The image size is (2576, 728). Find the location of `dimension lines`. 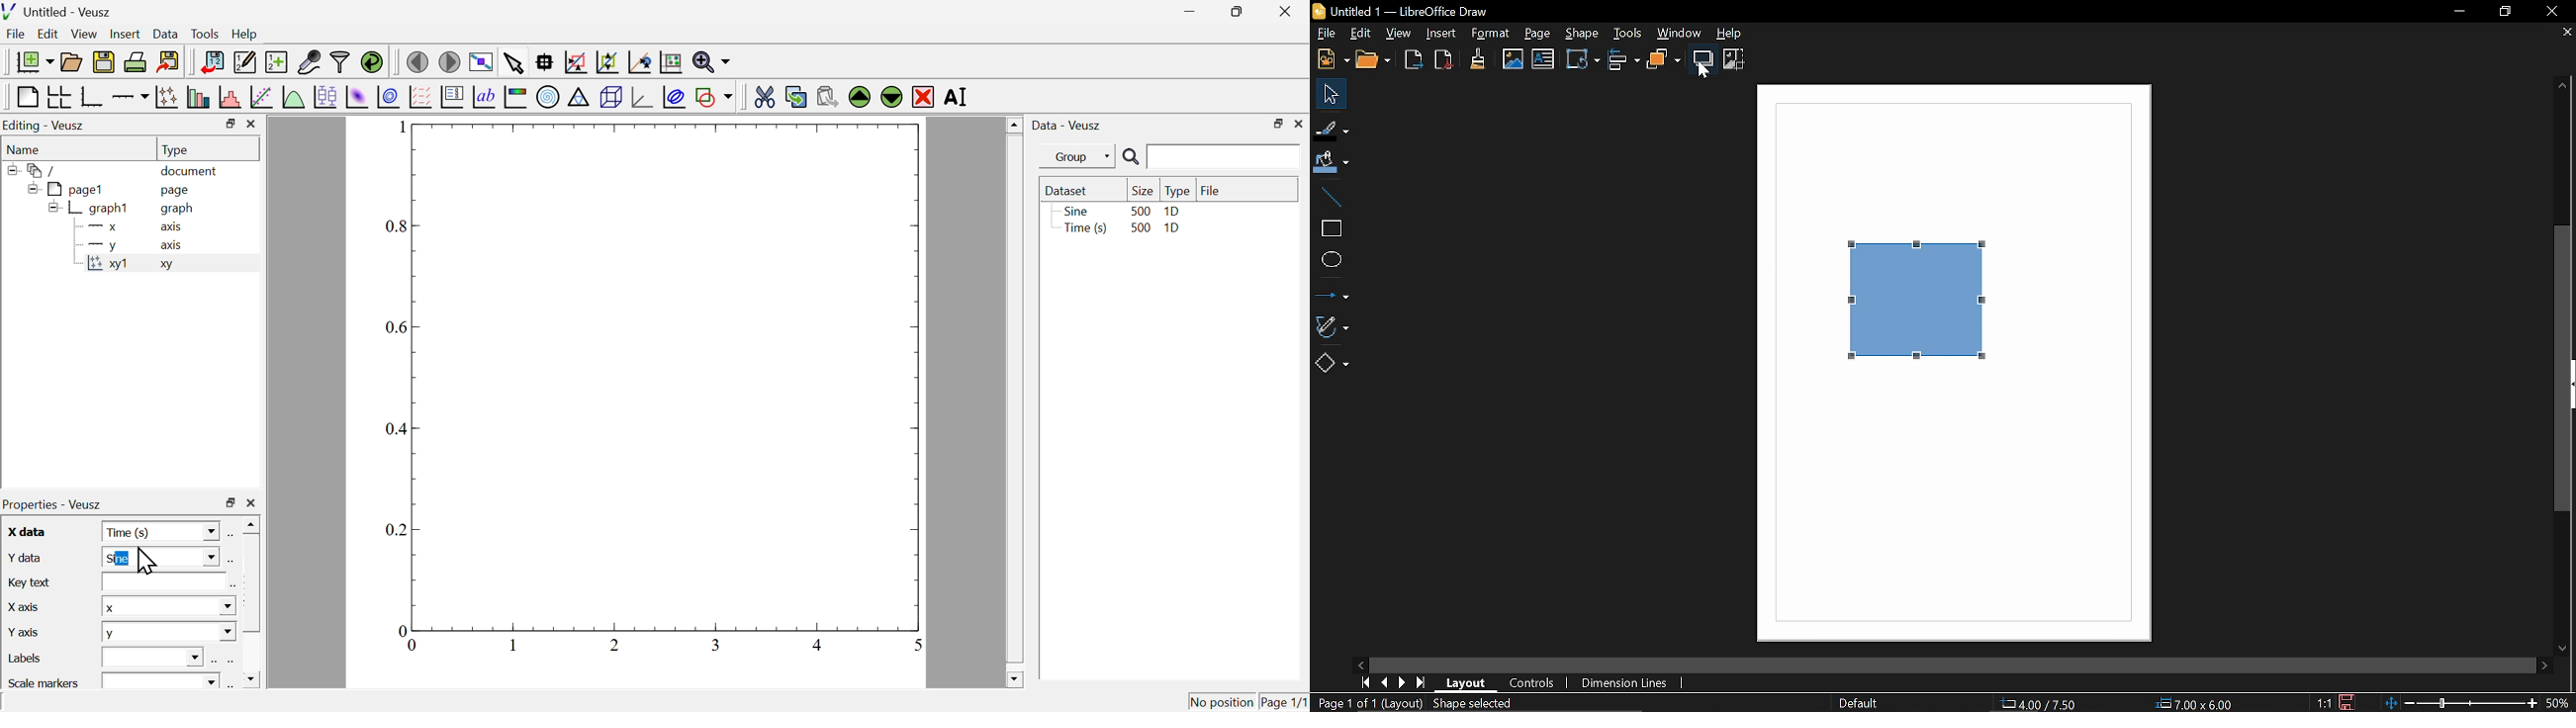

dimension lines is located at coordinates (1624, 682).